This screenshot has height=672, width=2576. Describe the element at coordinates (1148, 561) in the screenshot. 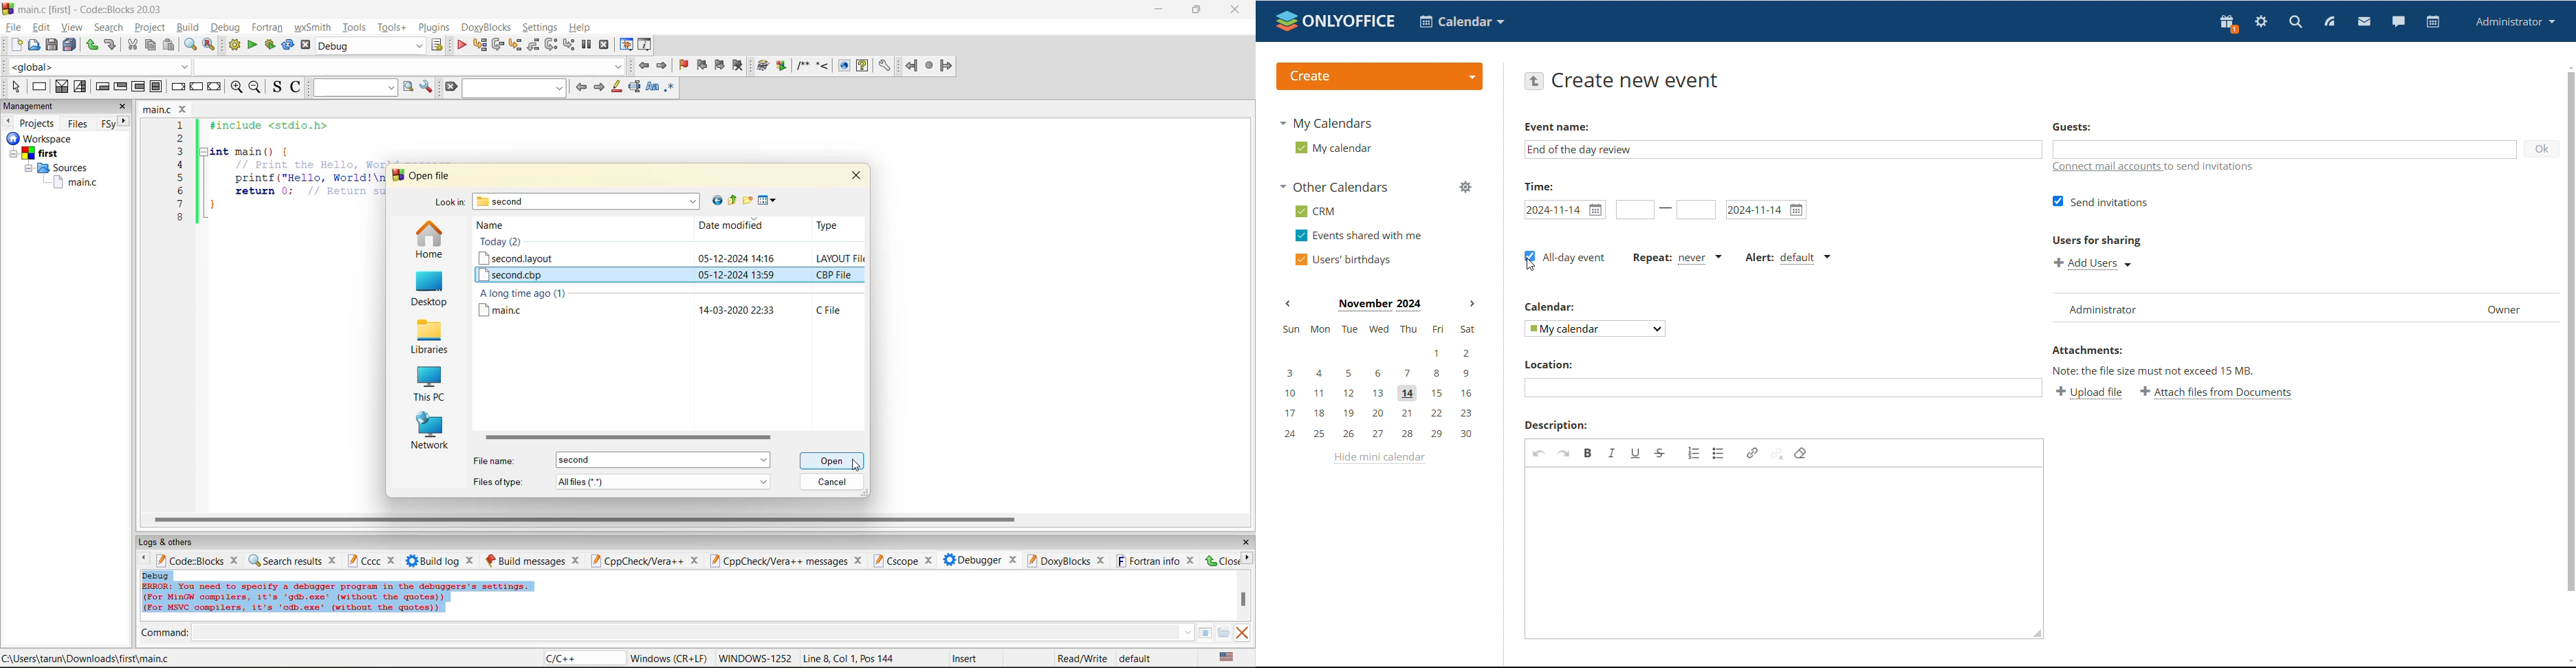

I see `fortran info` at that location.